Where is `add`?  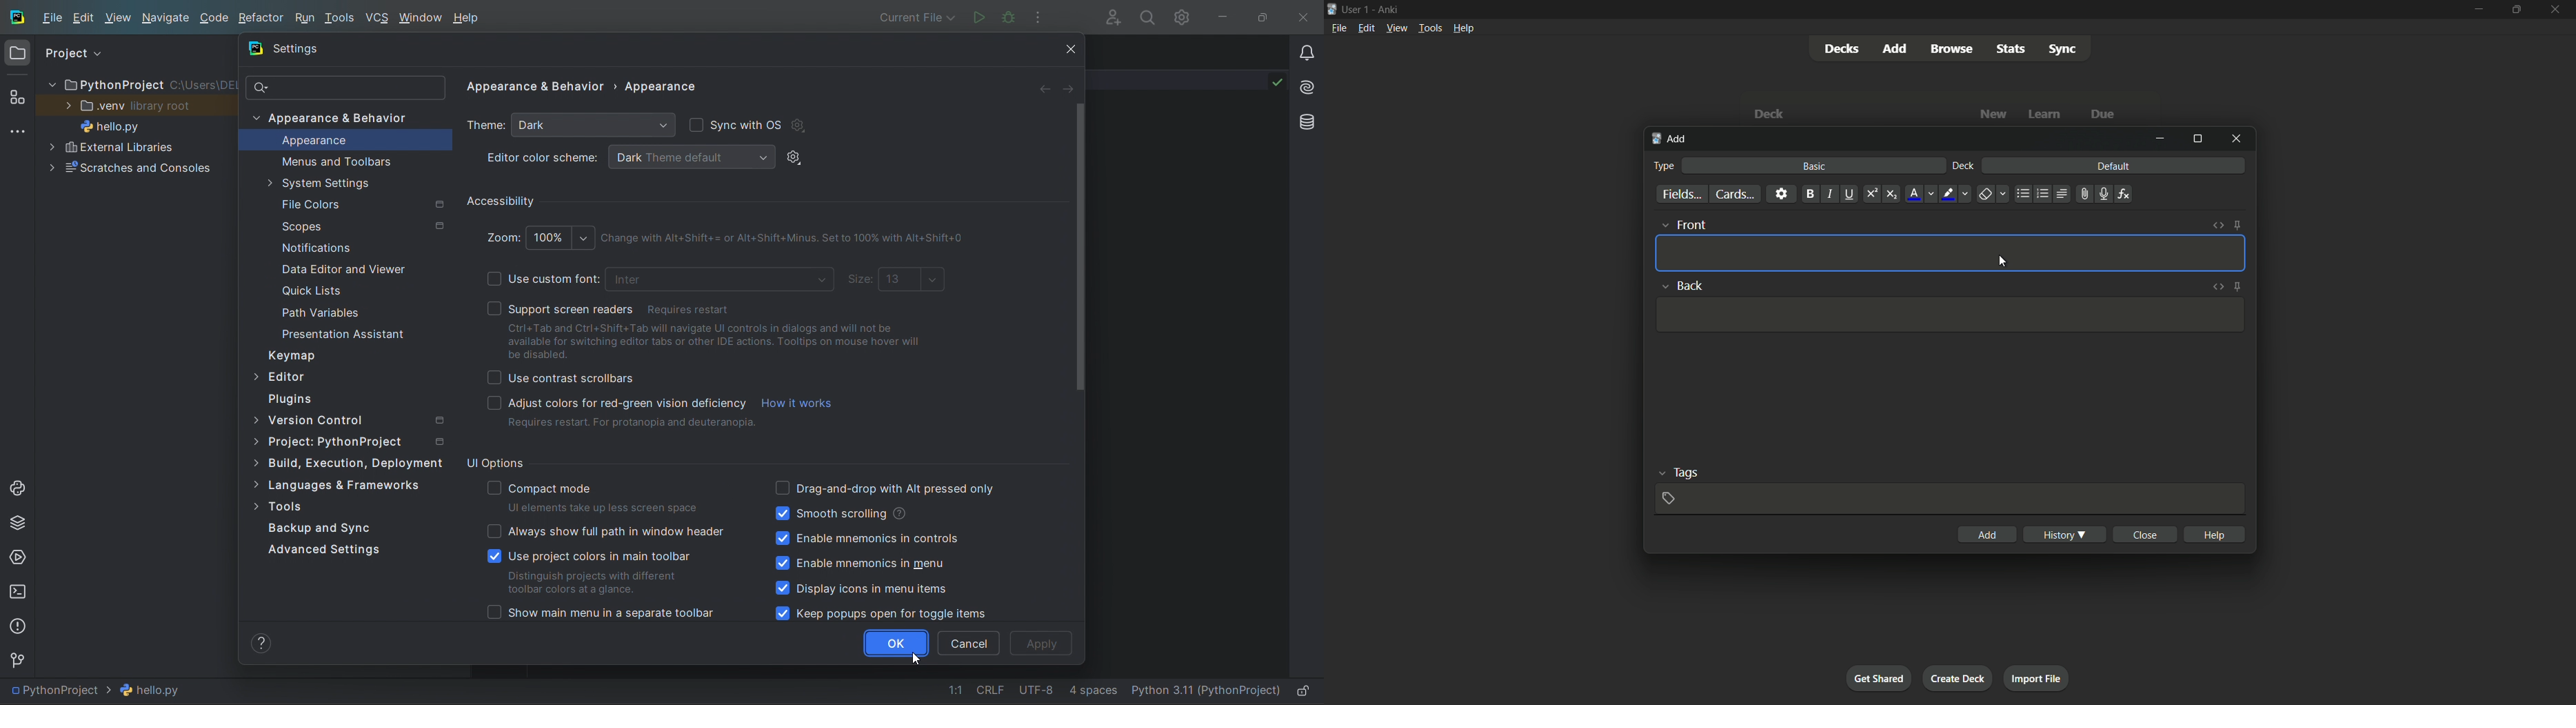 add is located at coordinates (1988, 535).